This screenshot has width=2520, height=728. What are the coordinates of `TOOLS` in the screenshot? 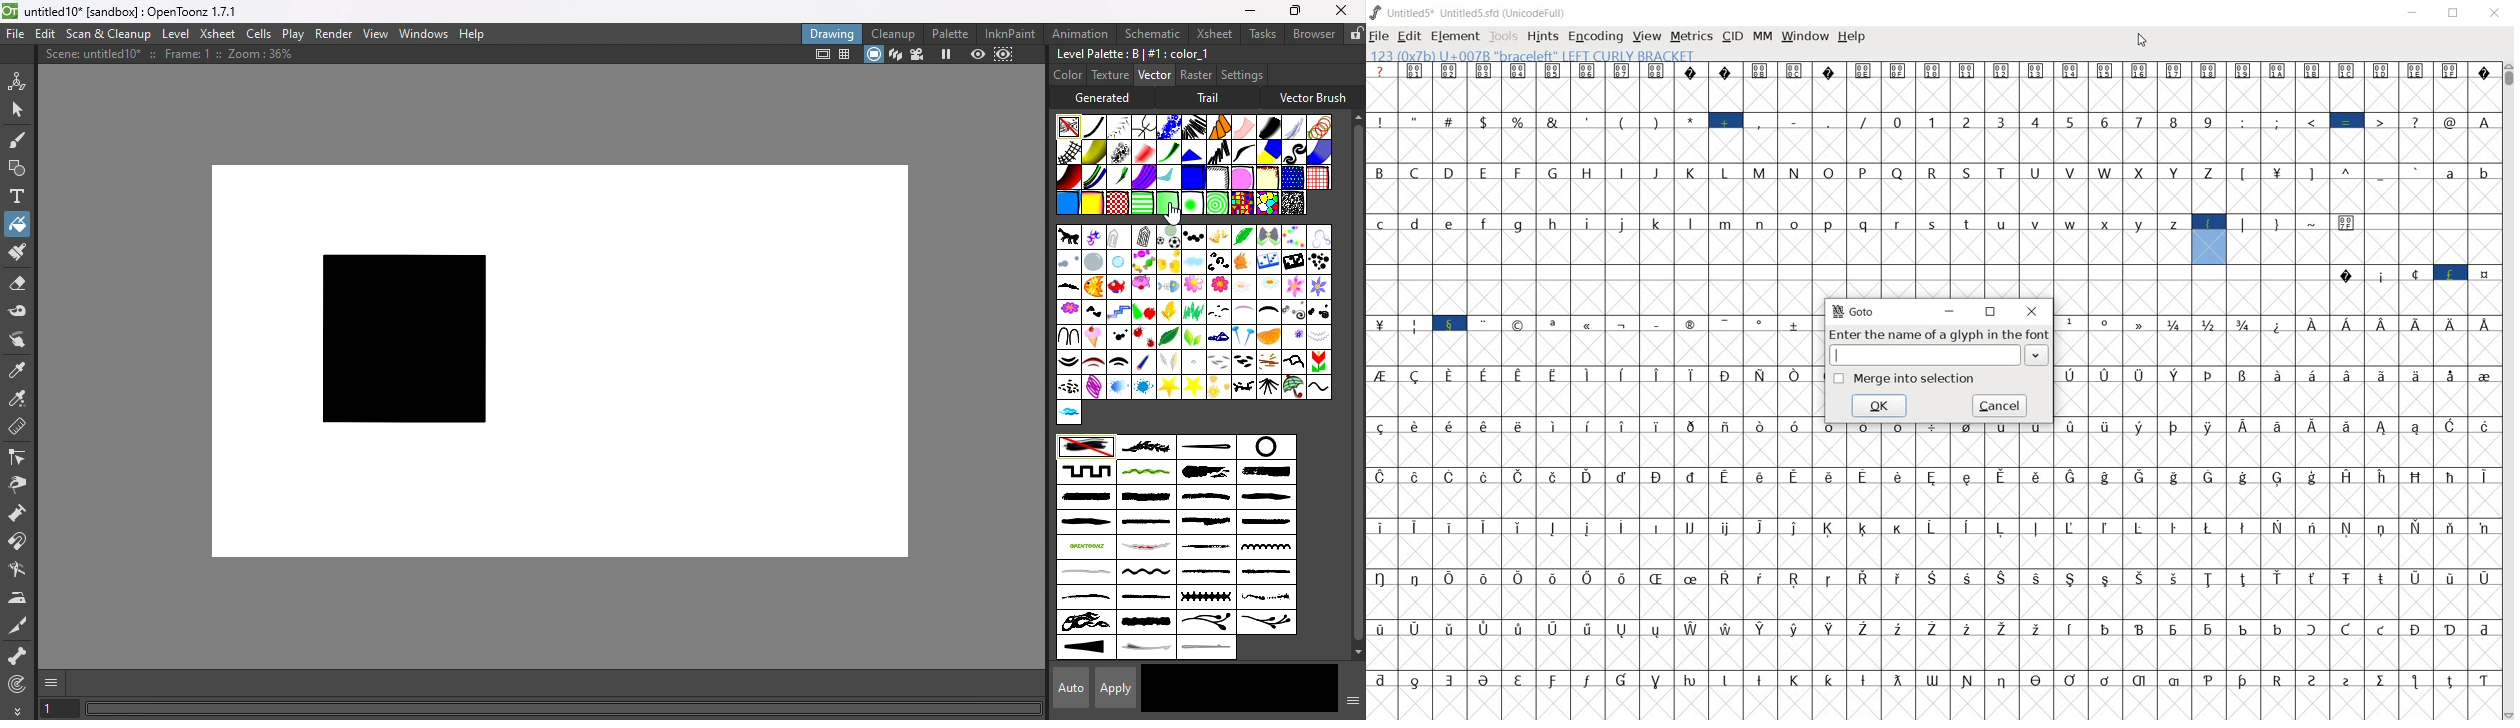 It's located at (1502, 37).